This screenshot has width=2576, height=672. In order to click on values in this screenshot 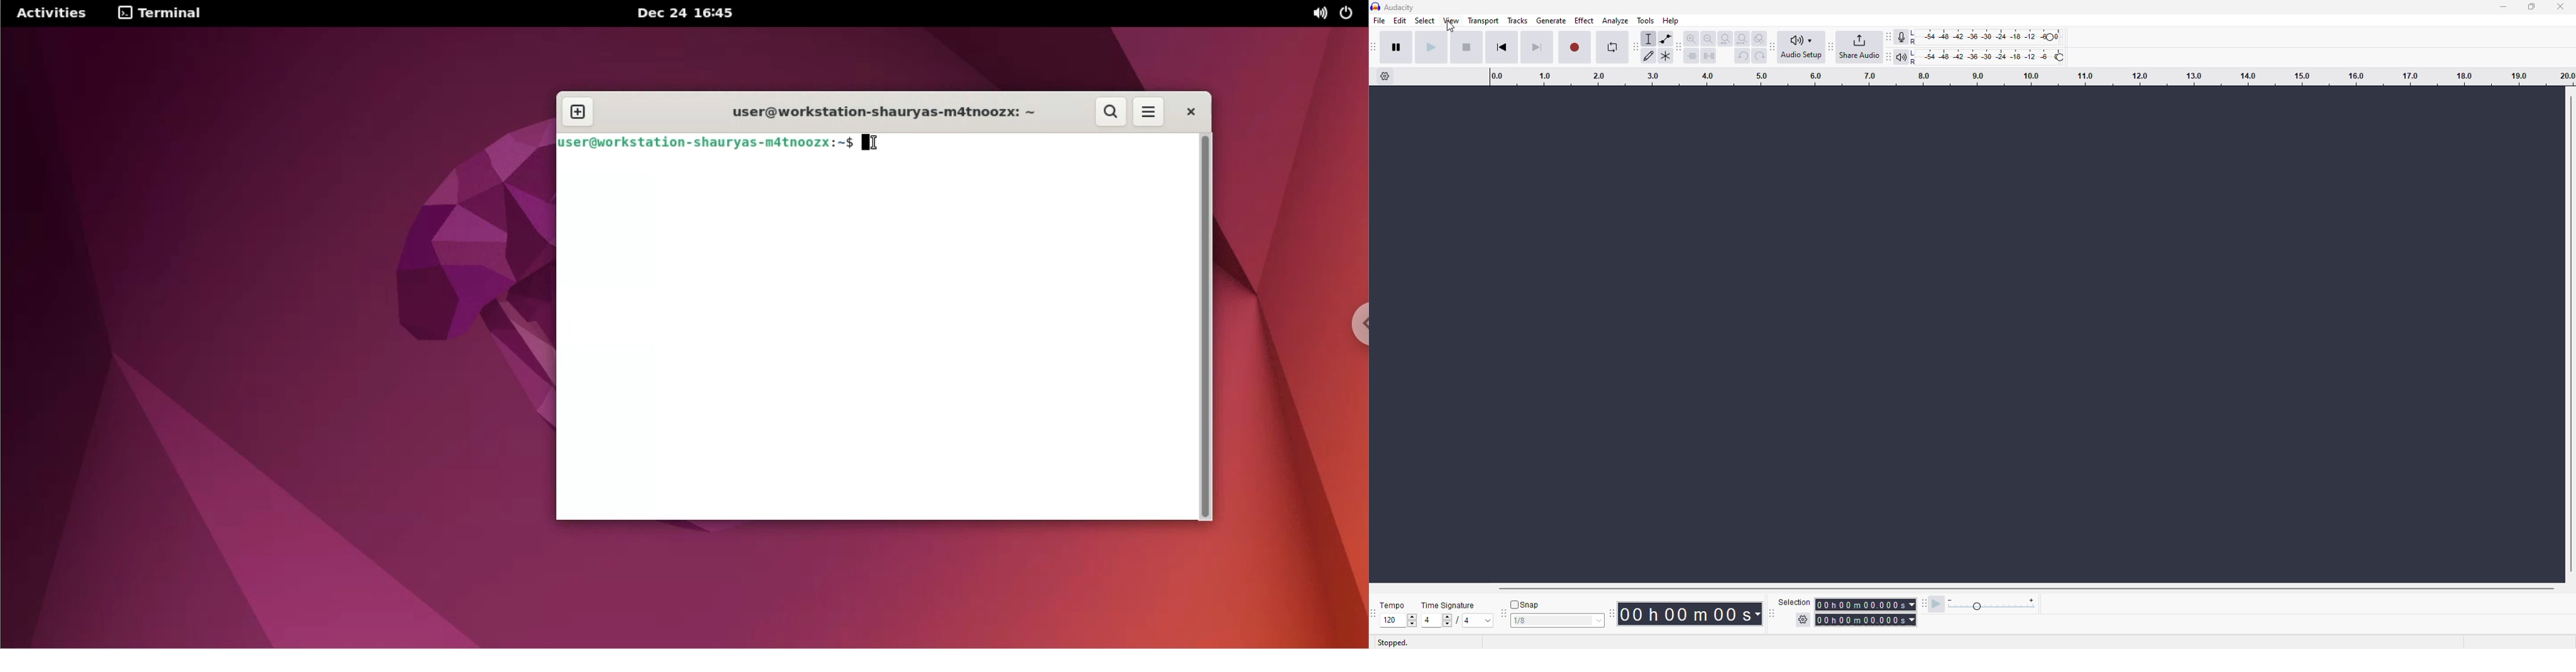, I will do `click(1411, 620)`.